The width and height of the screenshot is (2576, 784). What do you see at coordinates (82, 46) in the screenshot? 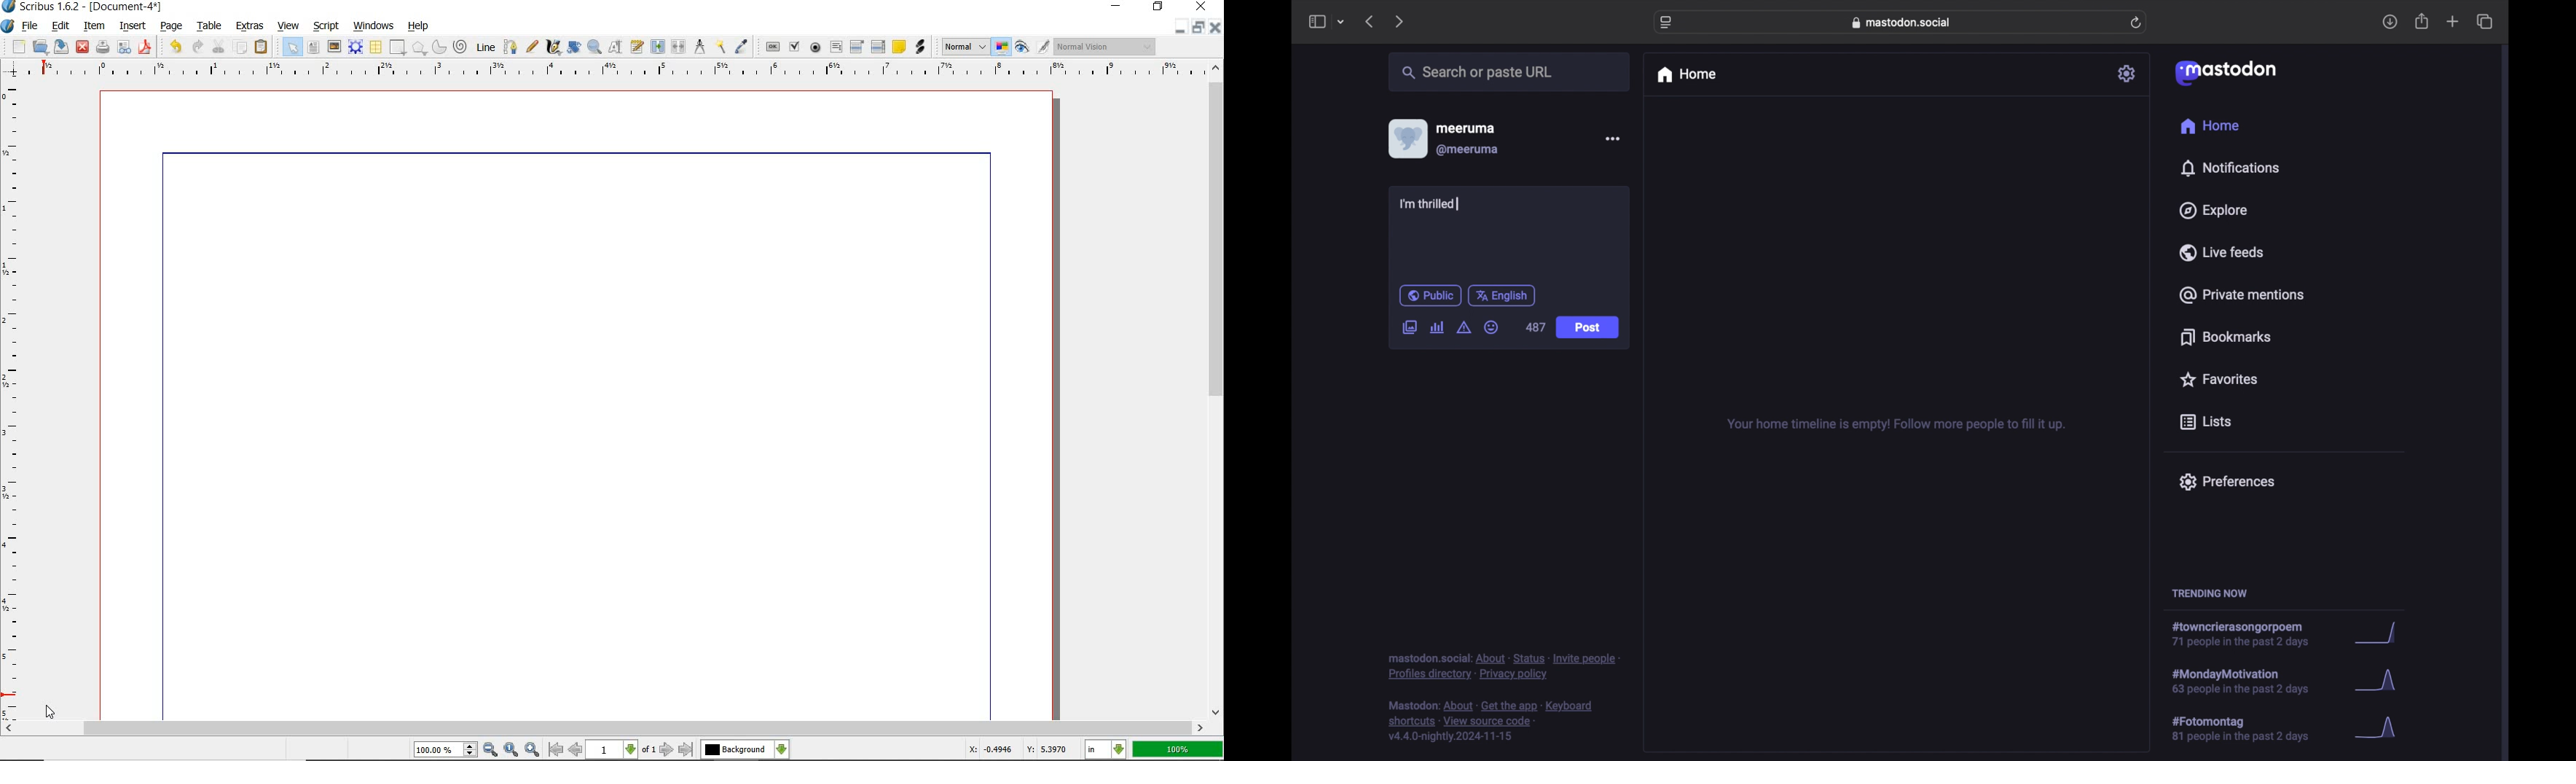
I see `close` at bounding box center [82, 46].